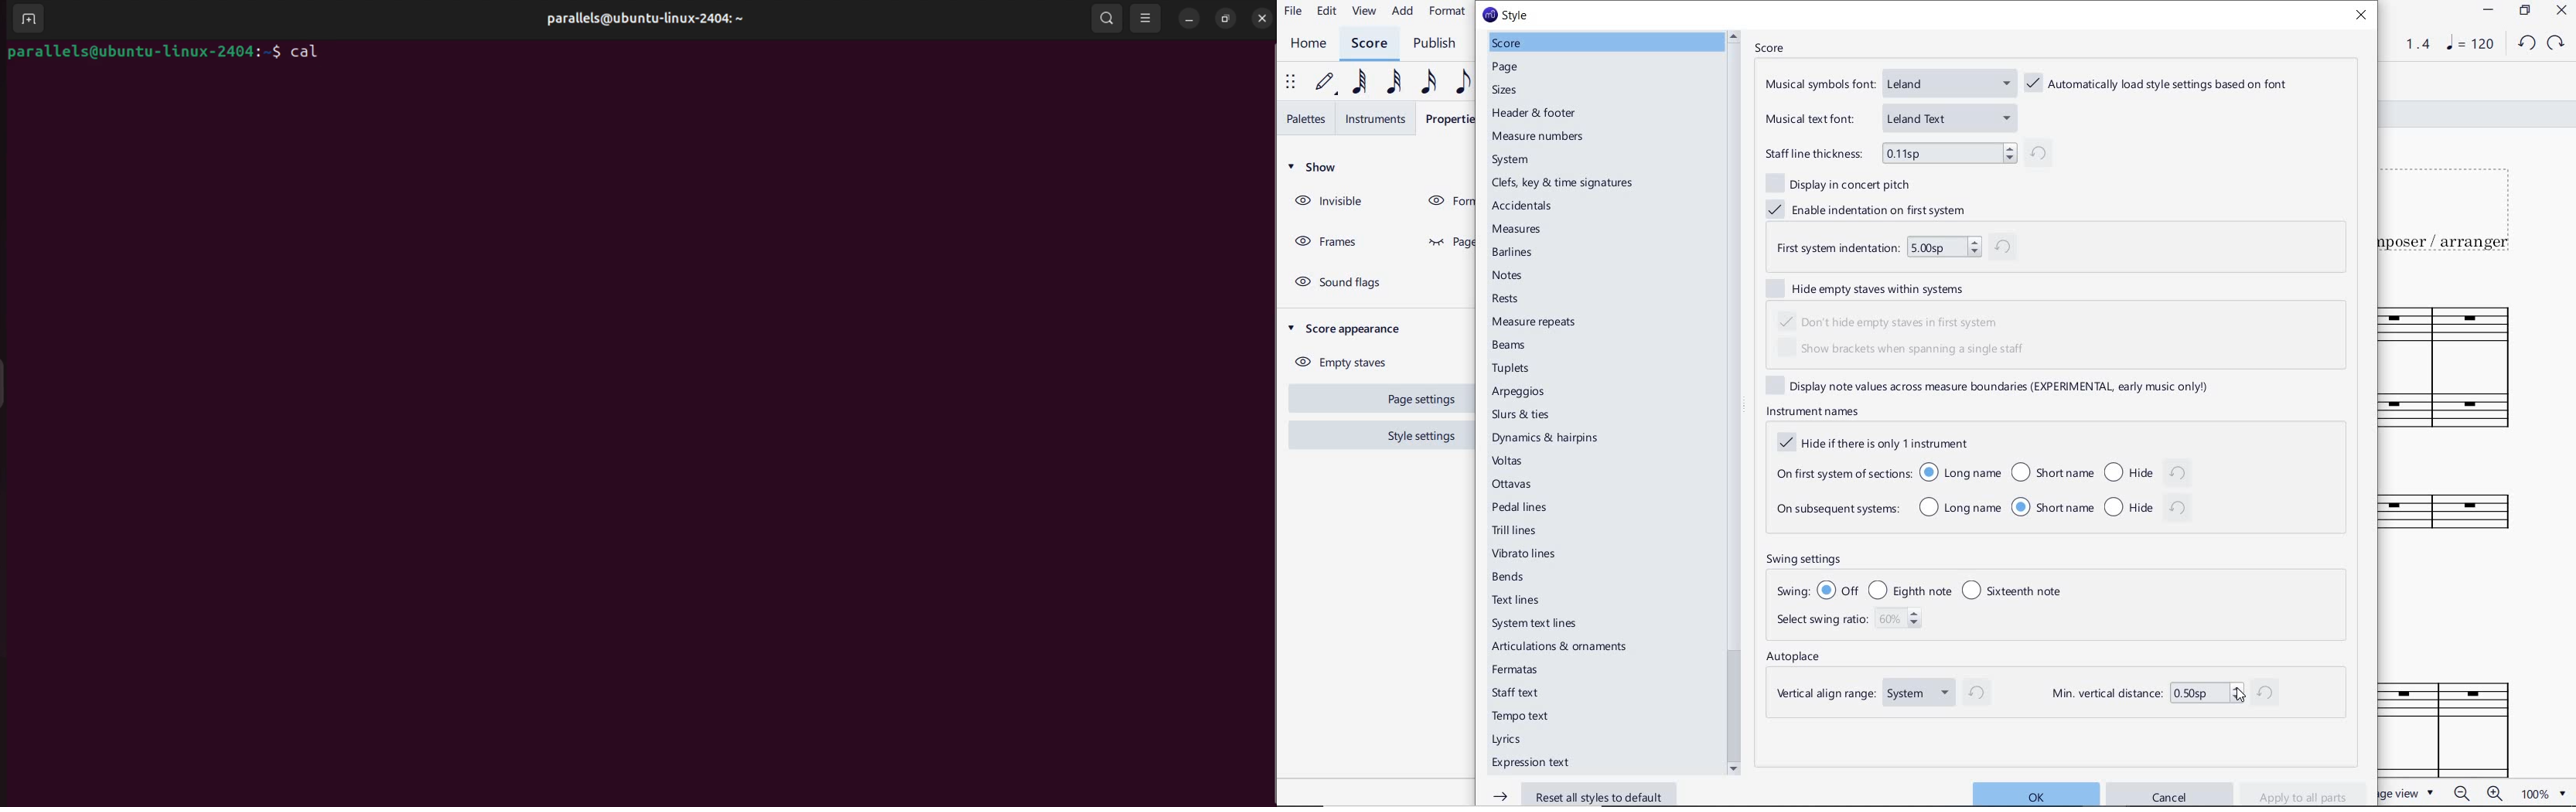  What do you see at coordinates (1561, 184) in the screenshot?
I see `clefs` at bounding box center [1561, 184].